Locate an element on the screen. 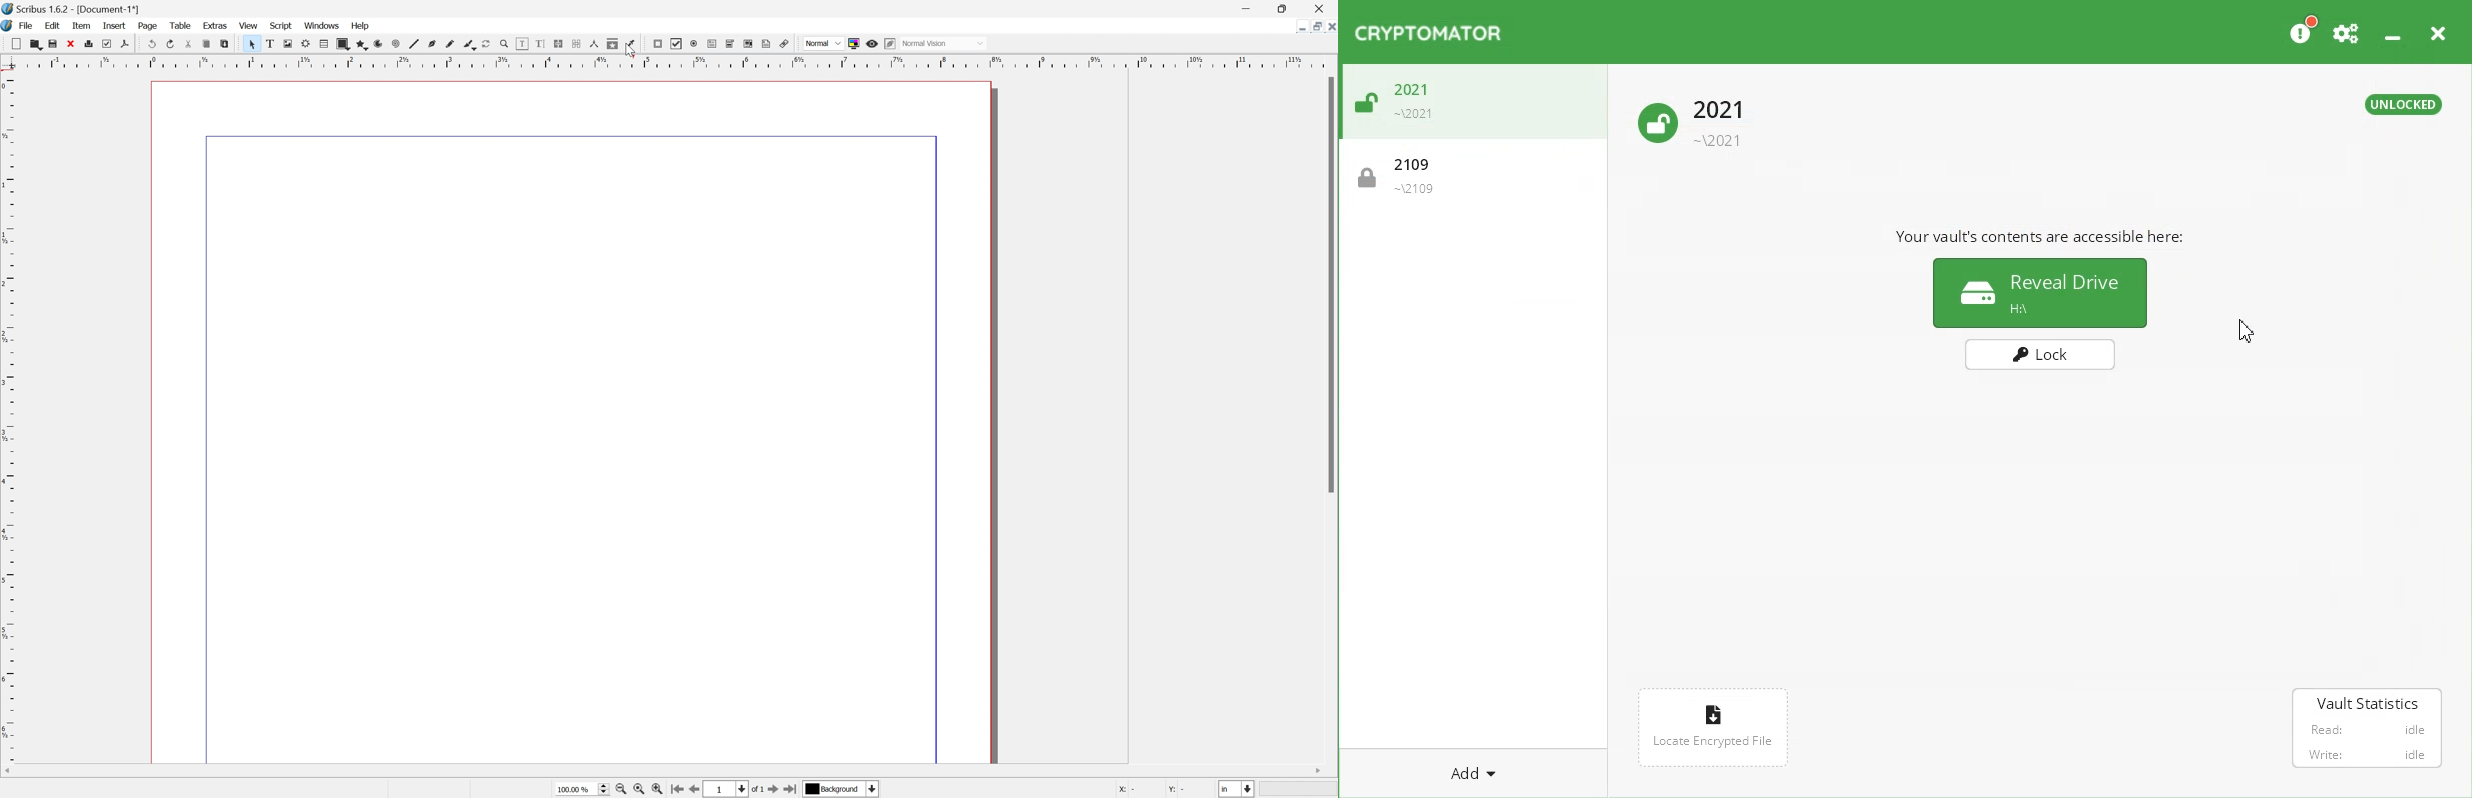  Zoom out is located at coordinates (619, 791).